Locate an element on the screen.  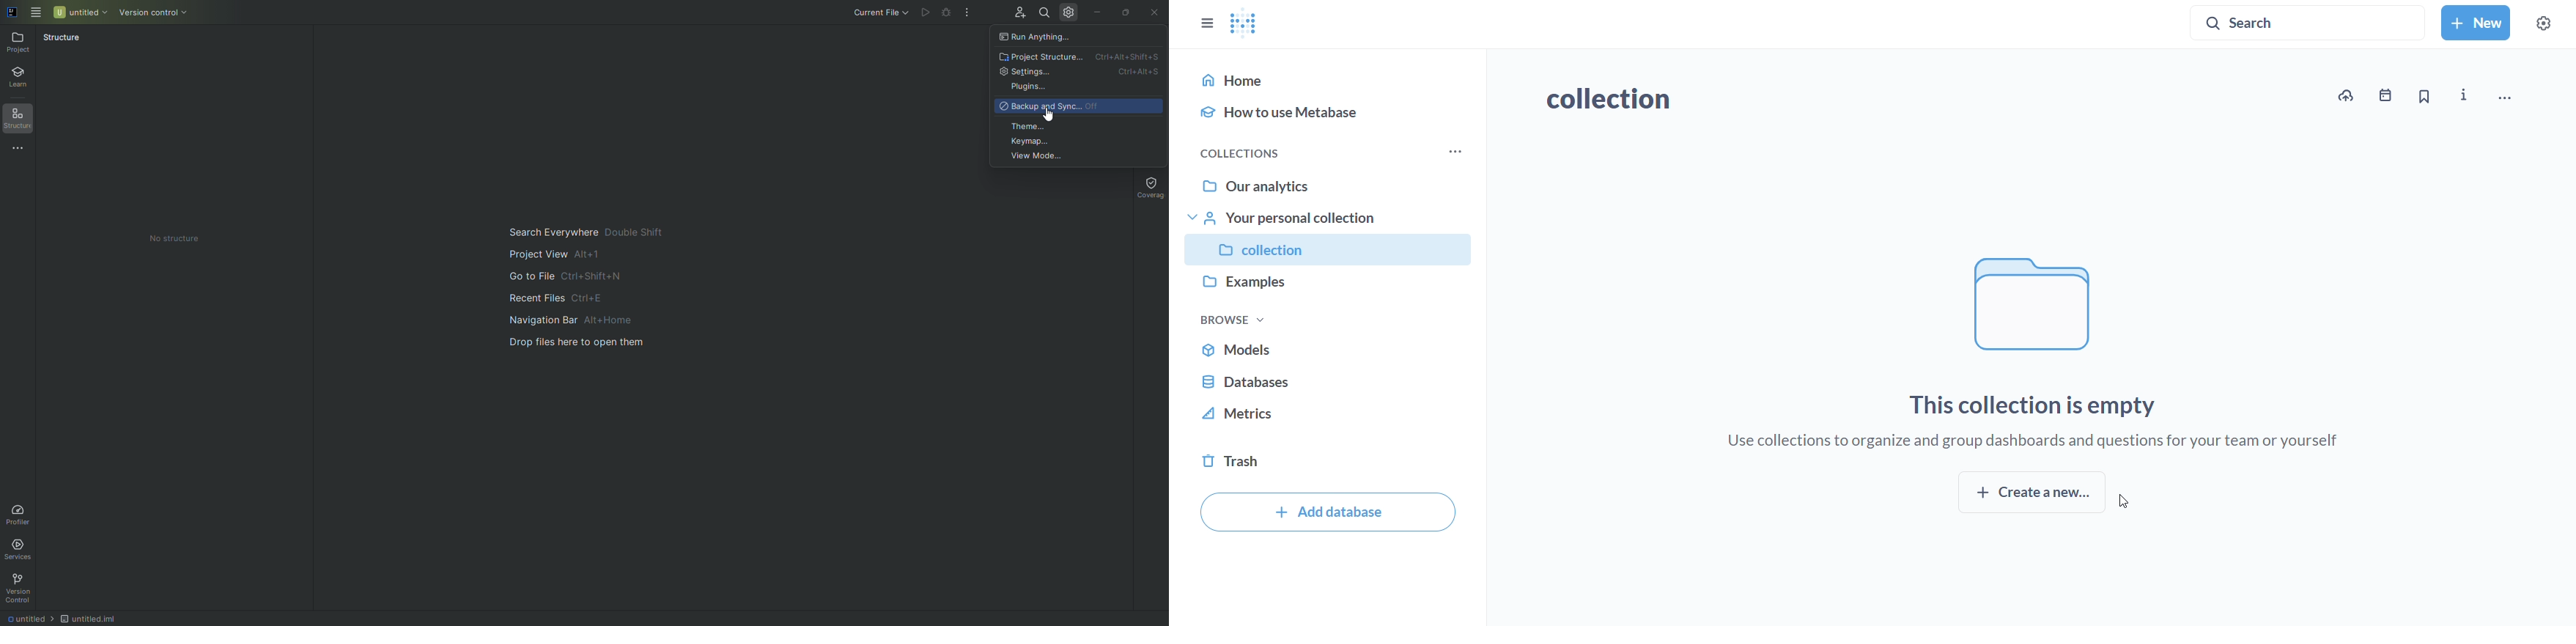
Filename is located at coordinates (99, 619).